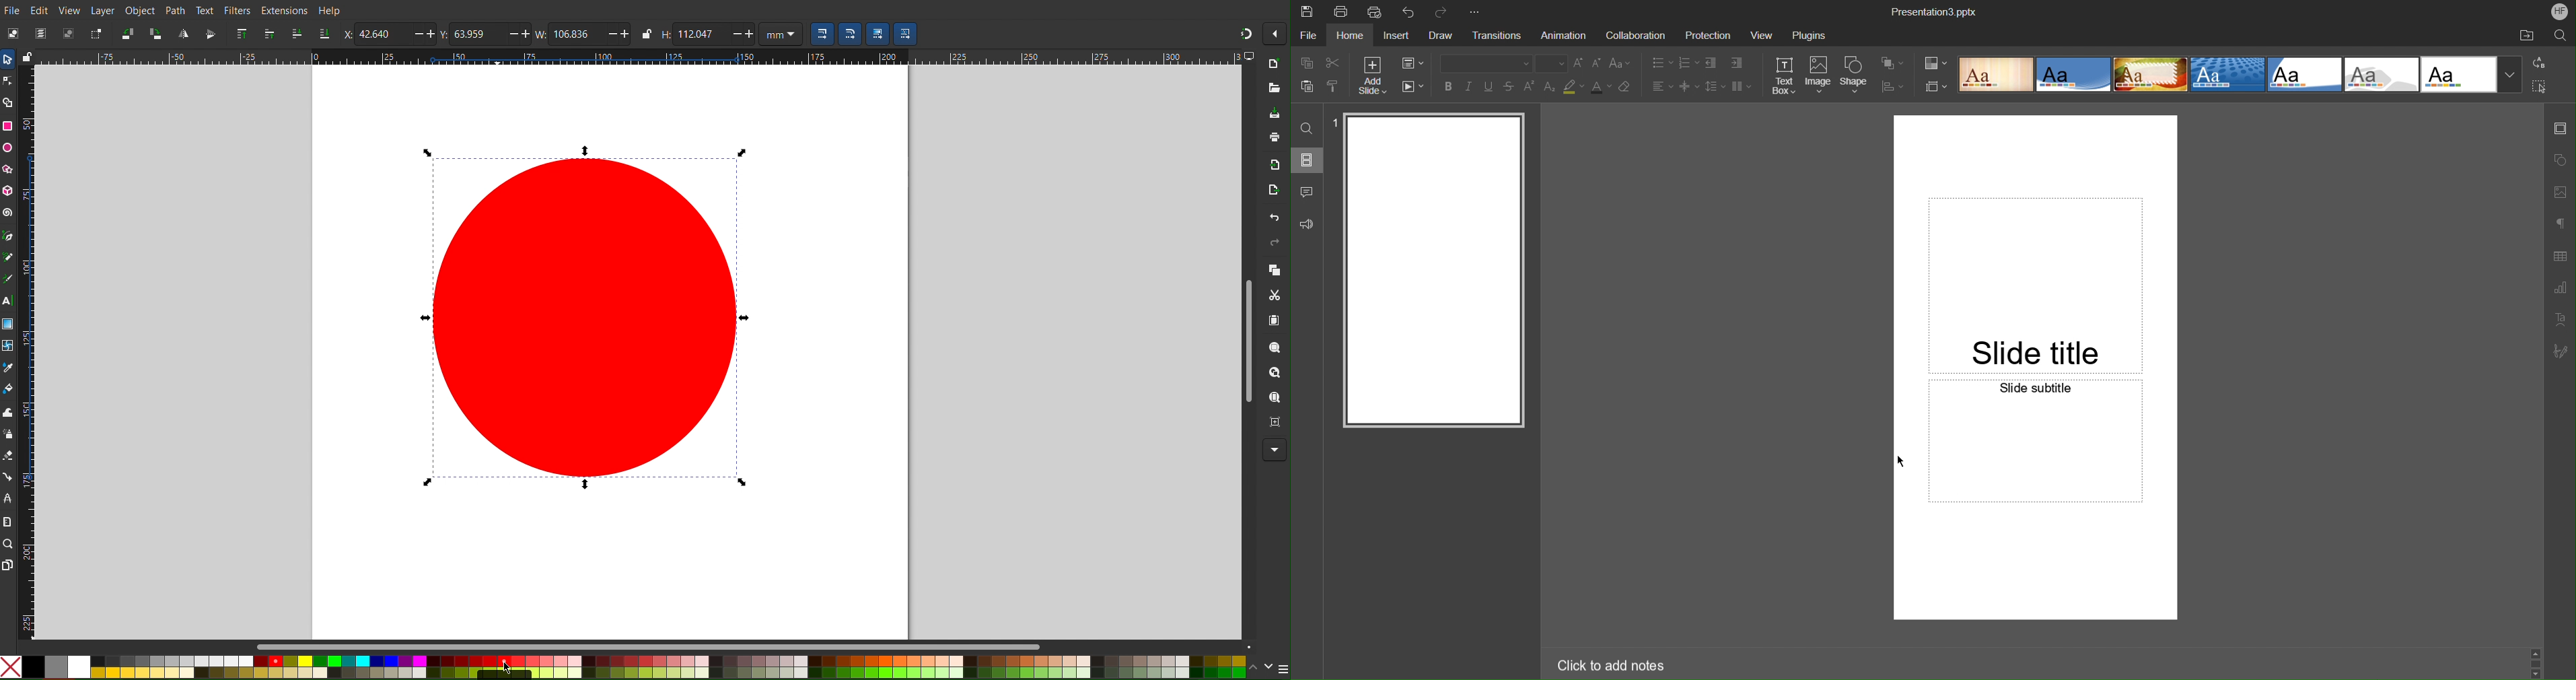 The width and height of the screenshot is (2576, 700). I want to click on Scrollbar, so click(1246, 337).